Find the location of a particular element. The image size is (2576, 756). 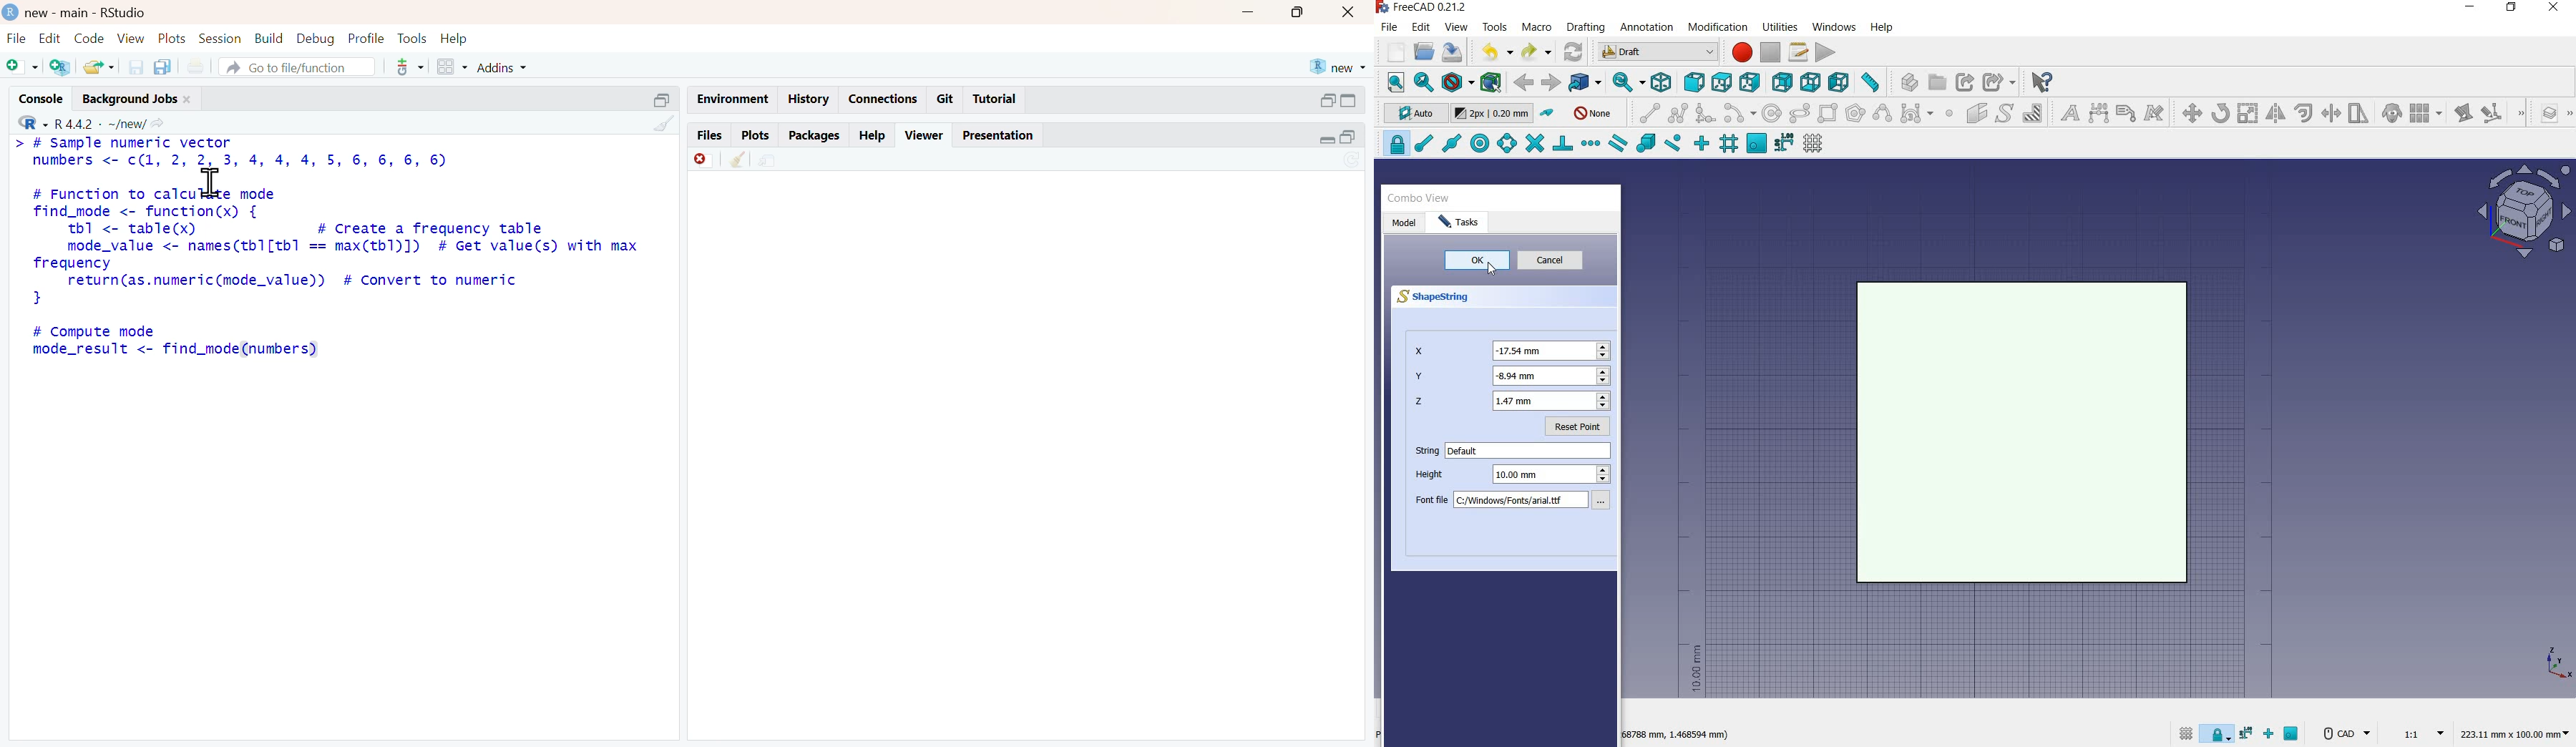

b-spline is located at coordinates (1881, 114).